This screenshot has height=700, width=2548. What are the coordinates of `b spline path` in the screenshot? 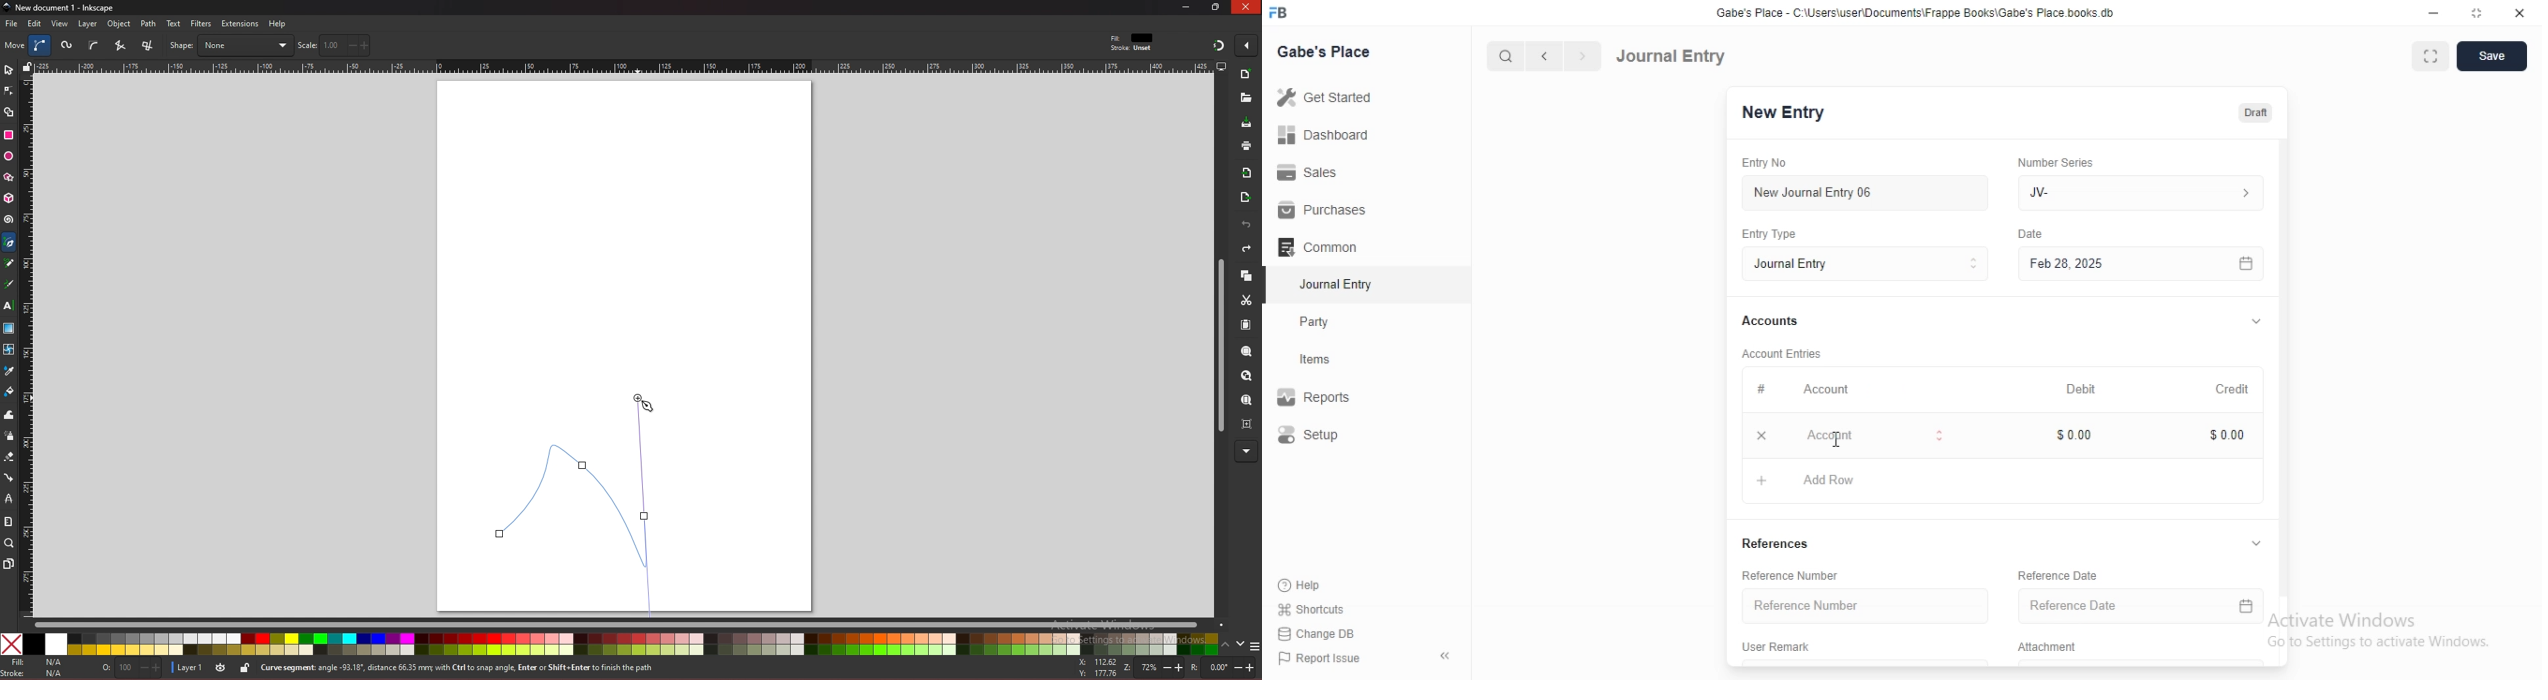 It's located at (93, 45).